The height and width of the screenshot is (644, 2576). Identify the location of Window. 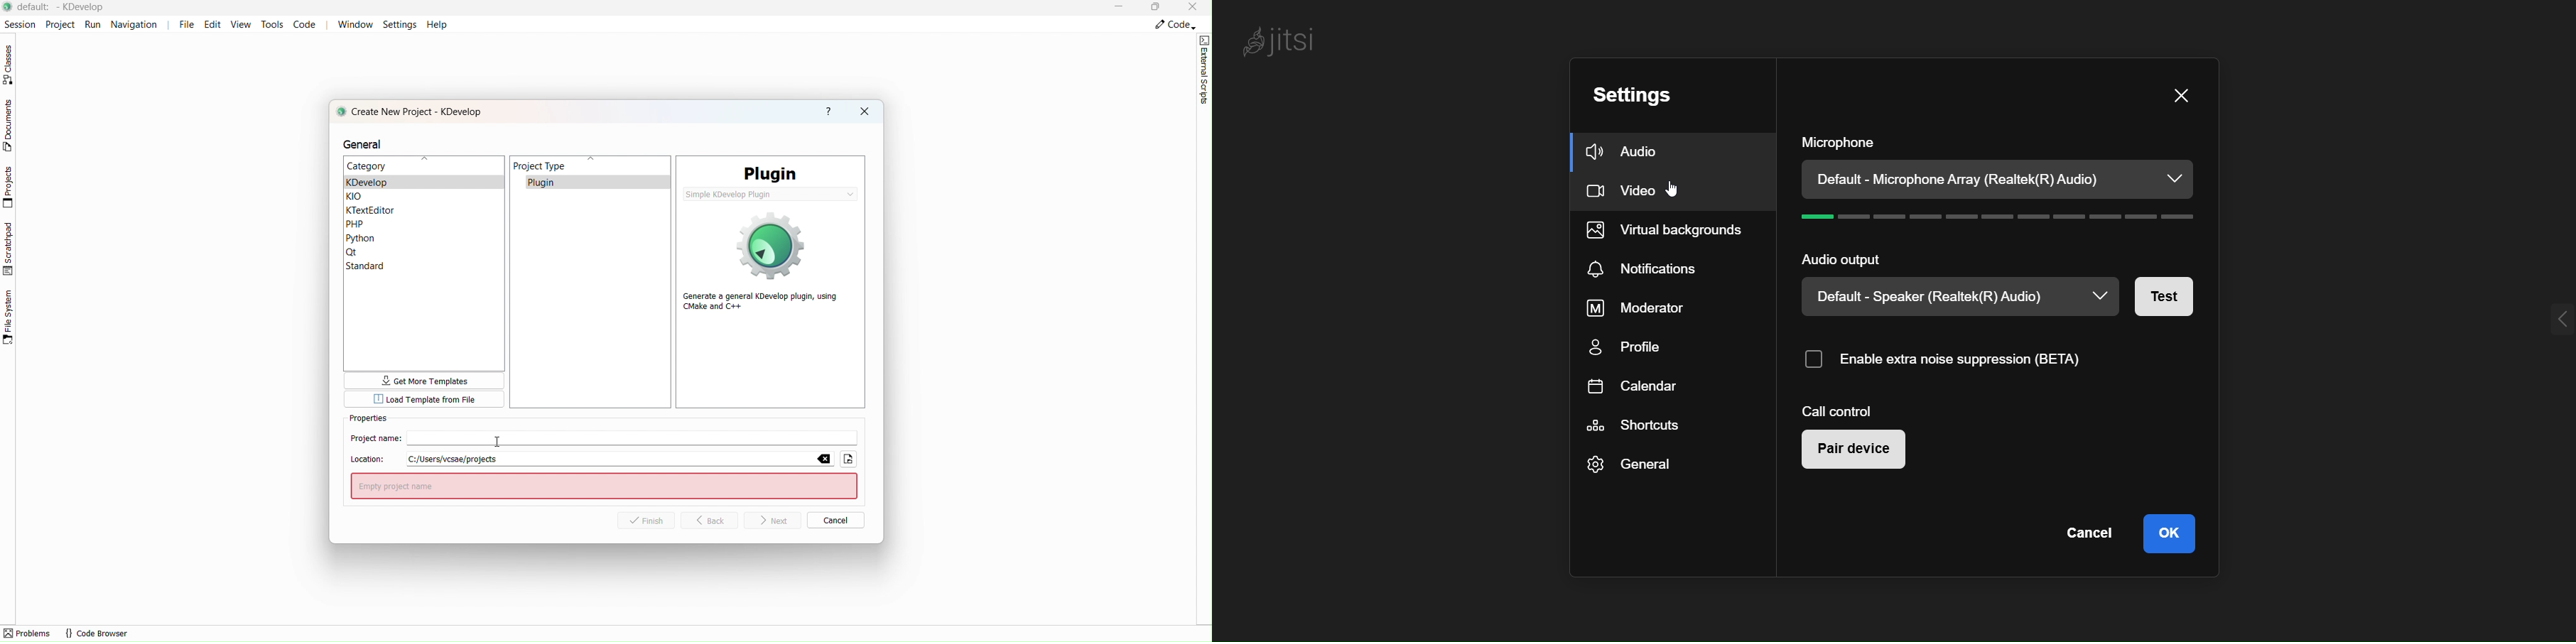
(355, 24).